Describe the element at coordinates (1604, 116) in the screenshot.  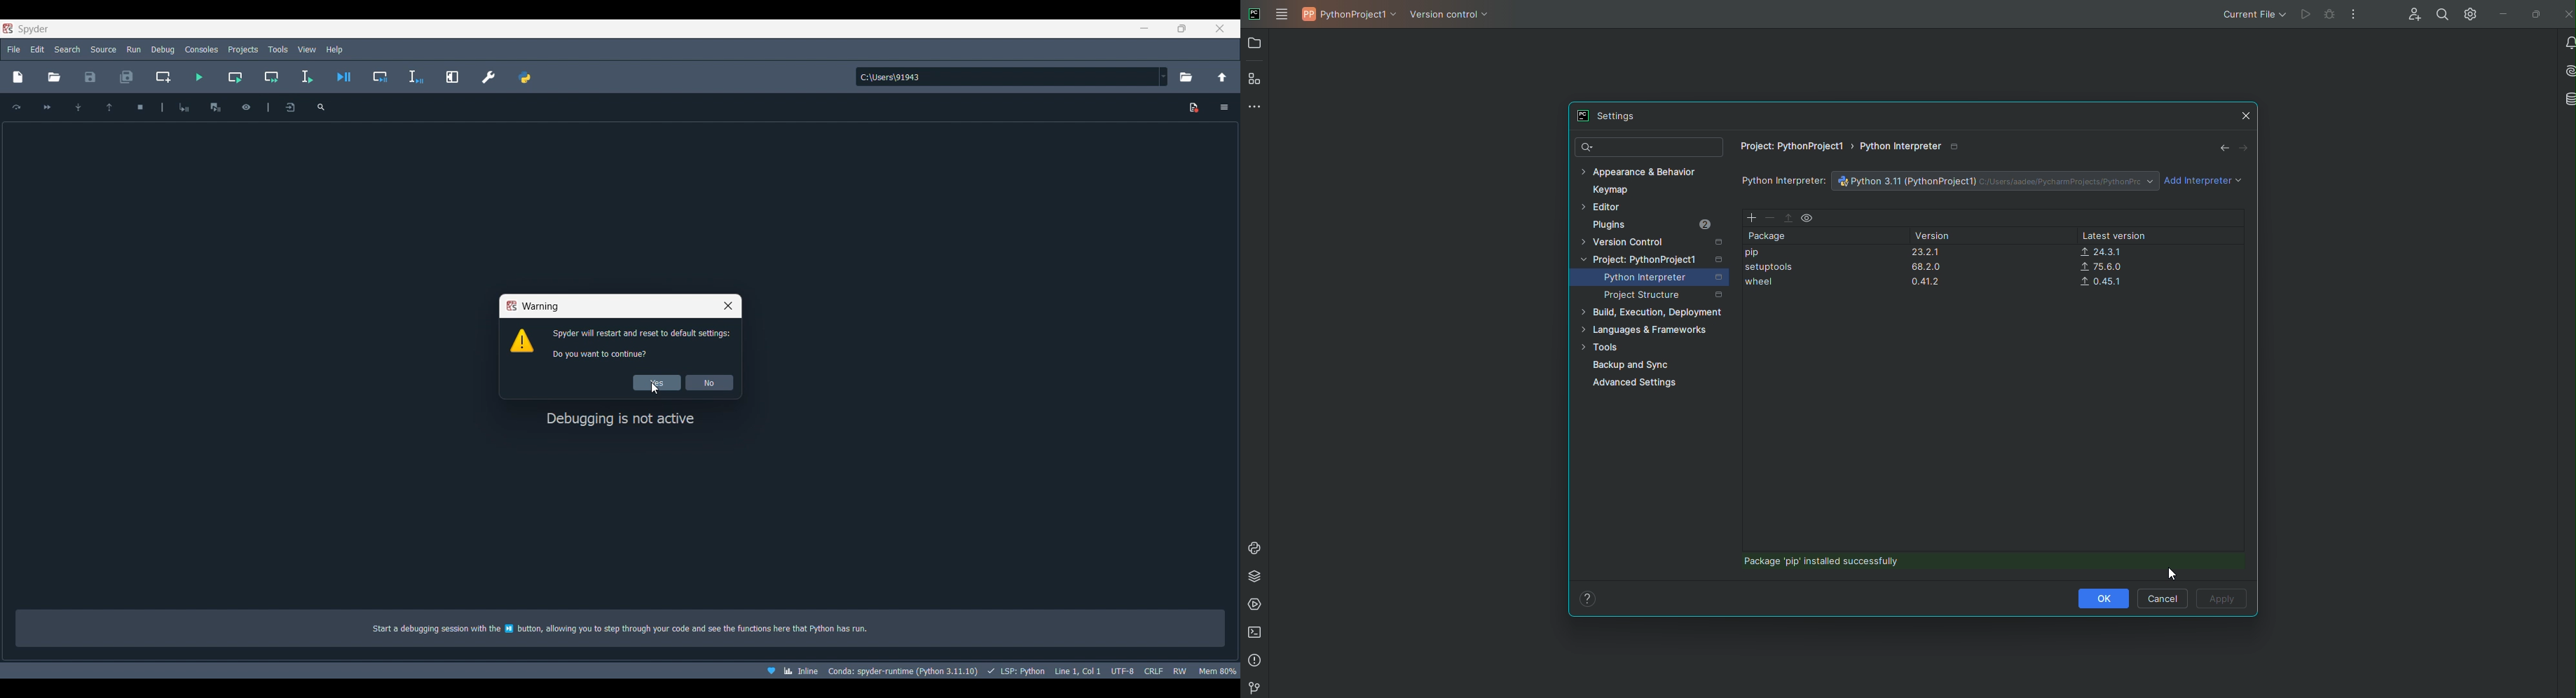
I see `Settings` at that location.